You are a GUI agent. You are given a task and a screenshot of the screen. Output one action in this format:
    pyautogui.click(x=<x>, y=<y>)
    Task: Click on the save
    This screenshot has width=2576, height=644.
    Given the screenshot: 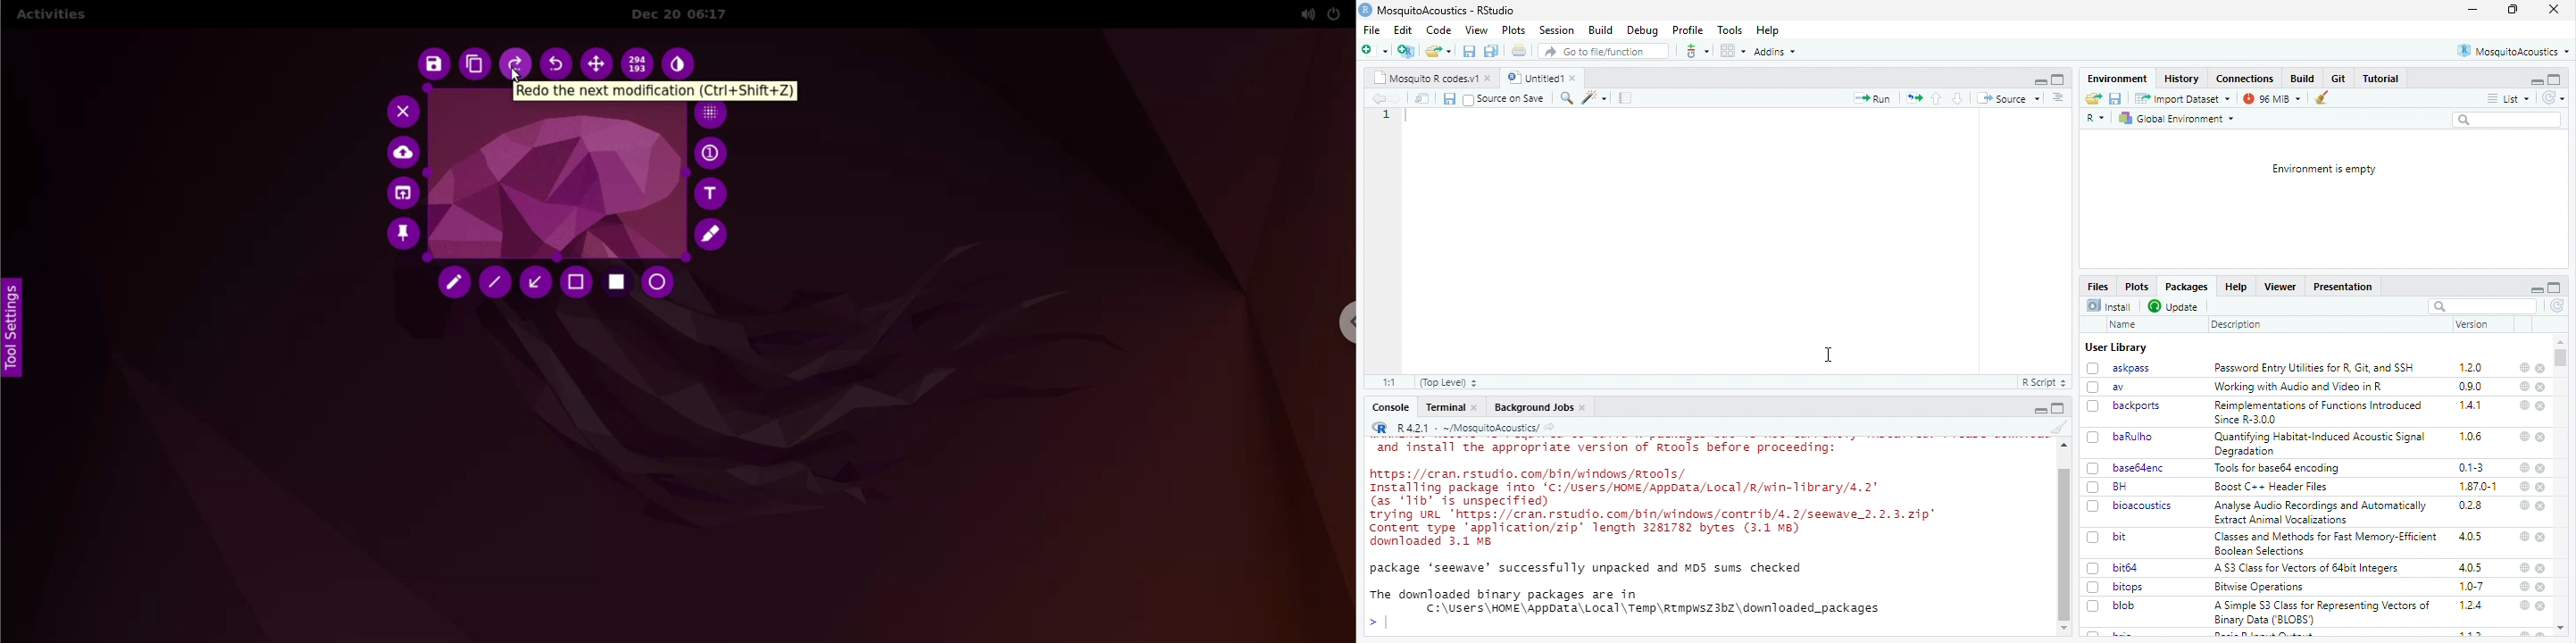 What is the action you would take?
    pyautogui.click(x=431, y=65)
    